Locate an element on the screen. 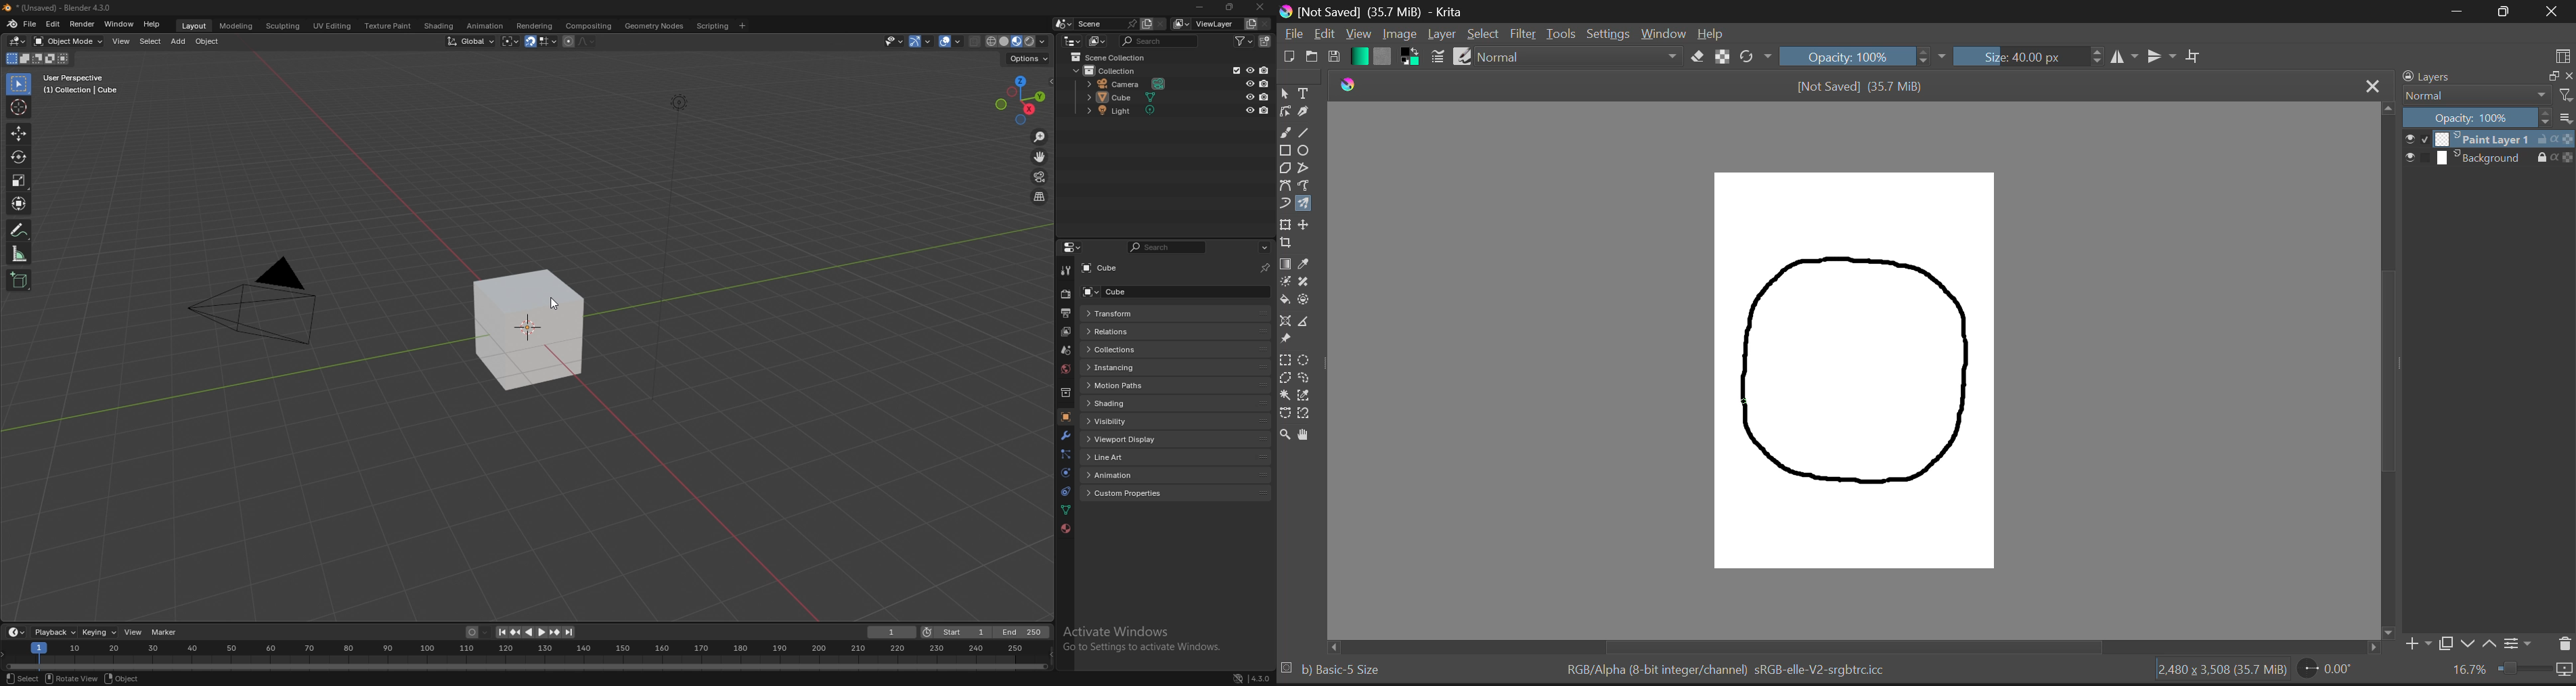 Image resolution: width=2576 pixels, height=700 pixels. measure is located at coordinates (19, 253).